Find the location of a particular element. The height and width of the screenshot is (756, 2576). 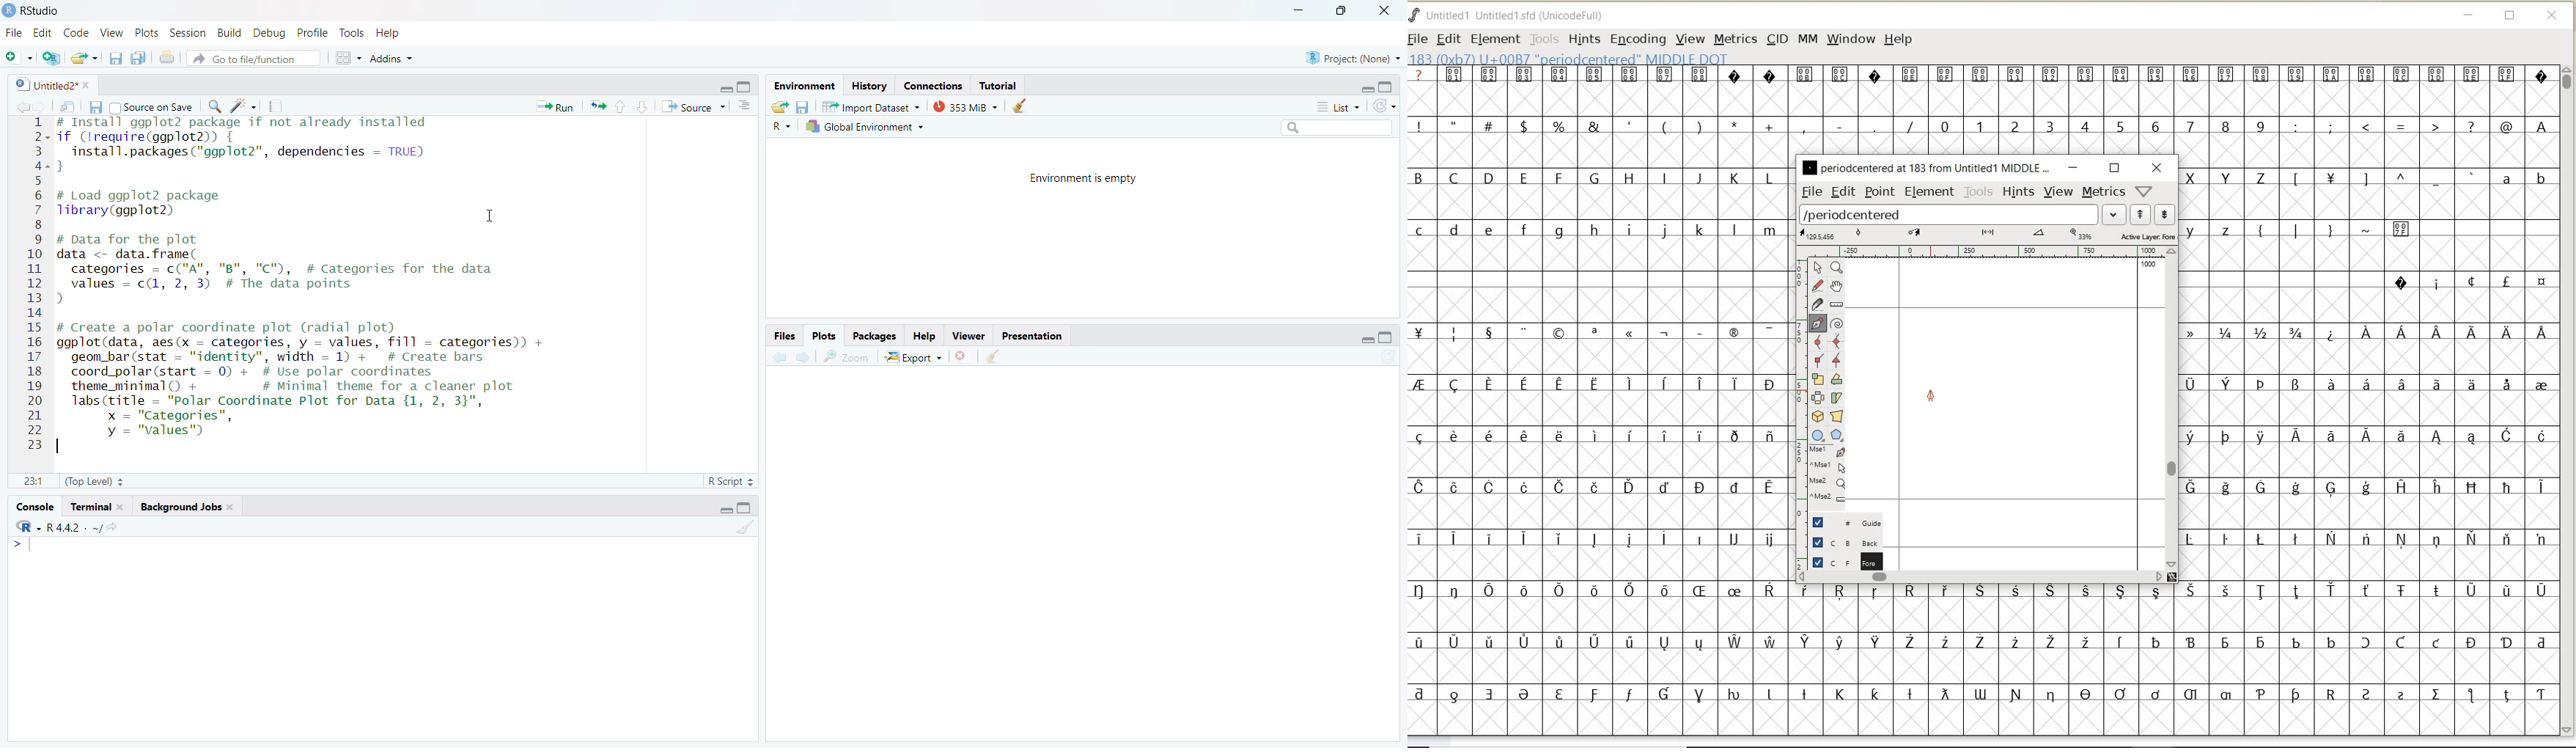

 353 MB ~ is located at coordinates (965, 107).